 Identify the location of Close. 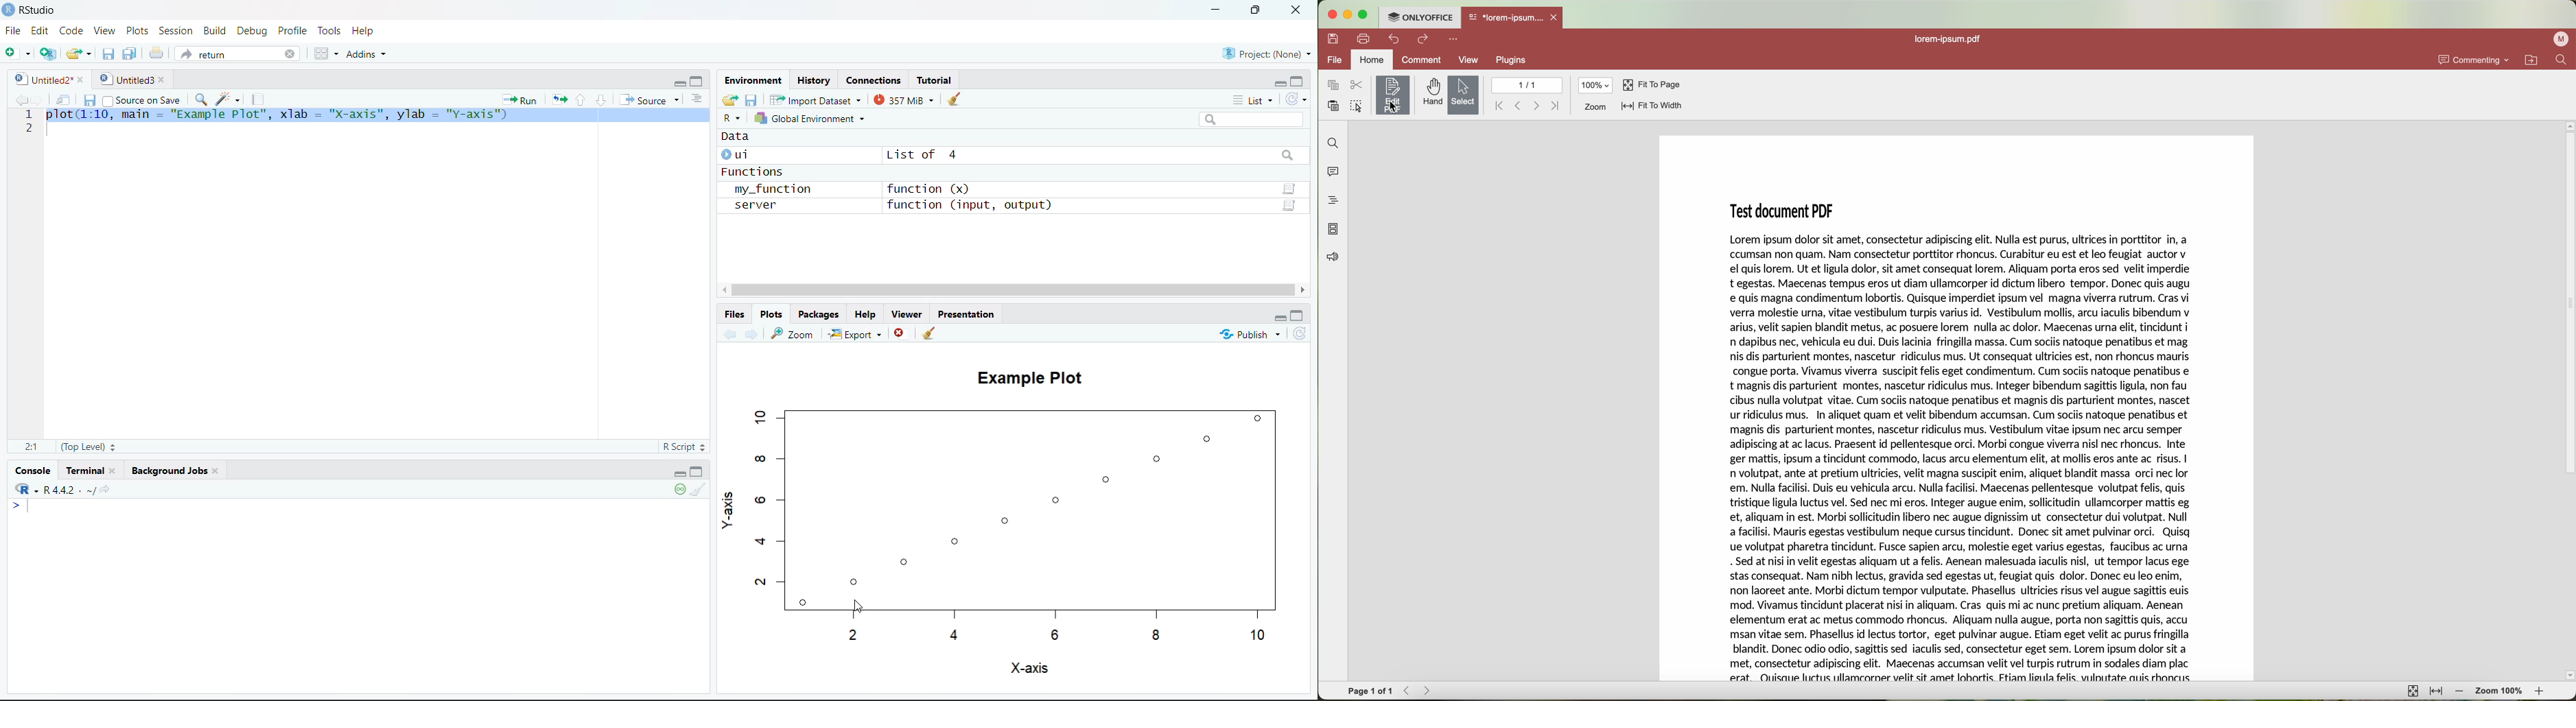
(1298, 12).